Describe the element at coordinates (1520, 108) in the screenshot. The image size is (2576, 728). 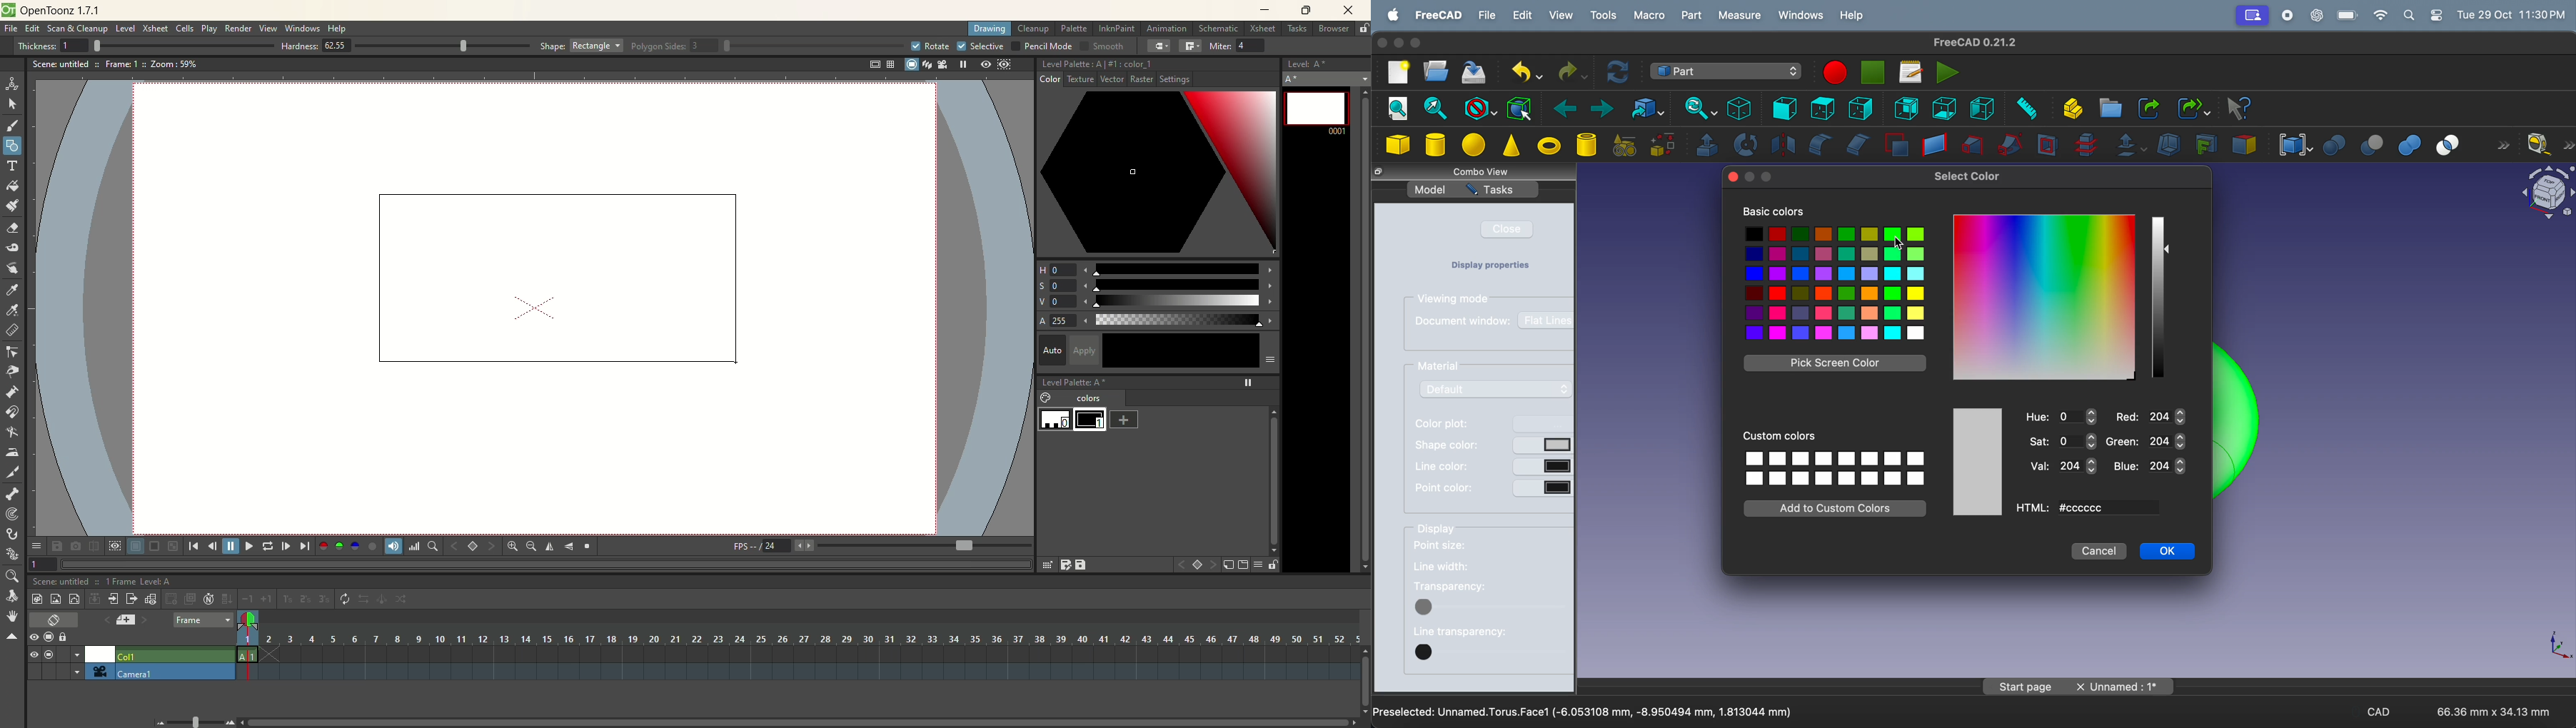
I see `bounding box` at that location.